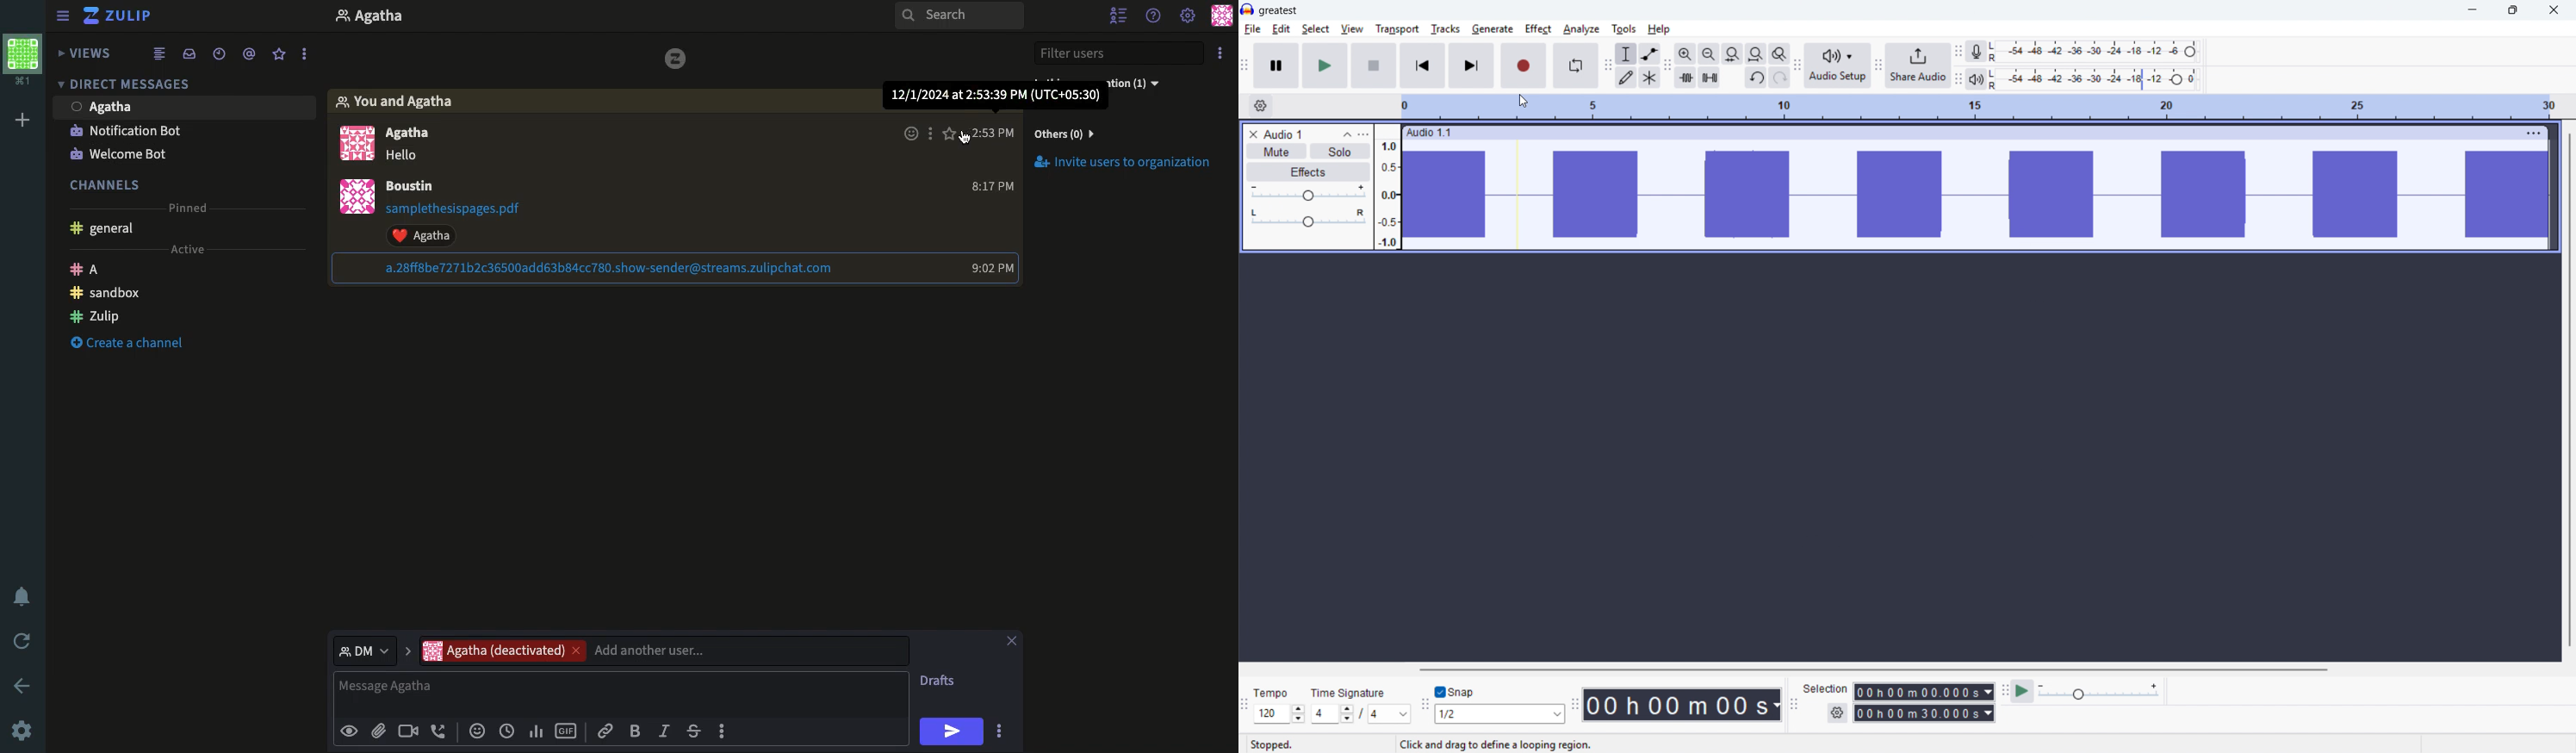 The image size is (2576, 756). Describe the element at coordinates (132, 343) in the screenshot. I see `Create a channel` at that location.